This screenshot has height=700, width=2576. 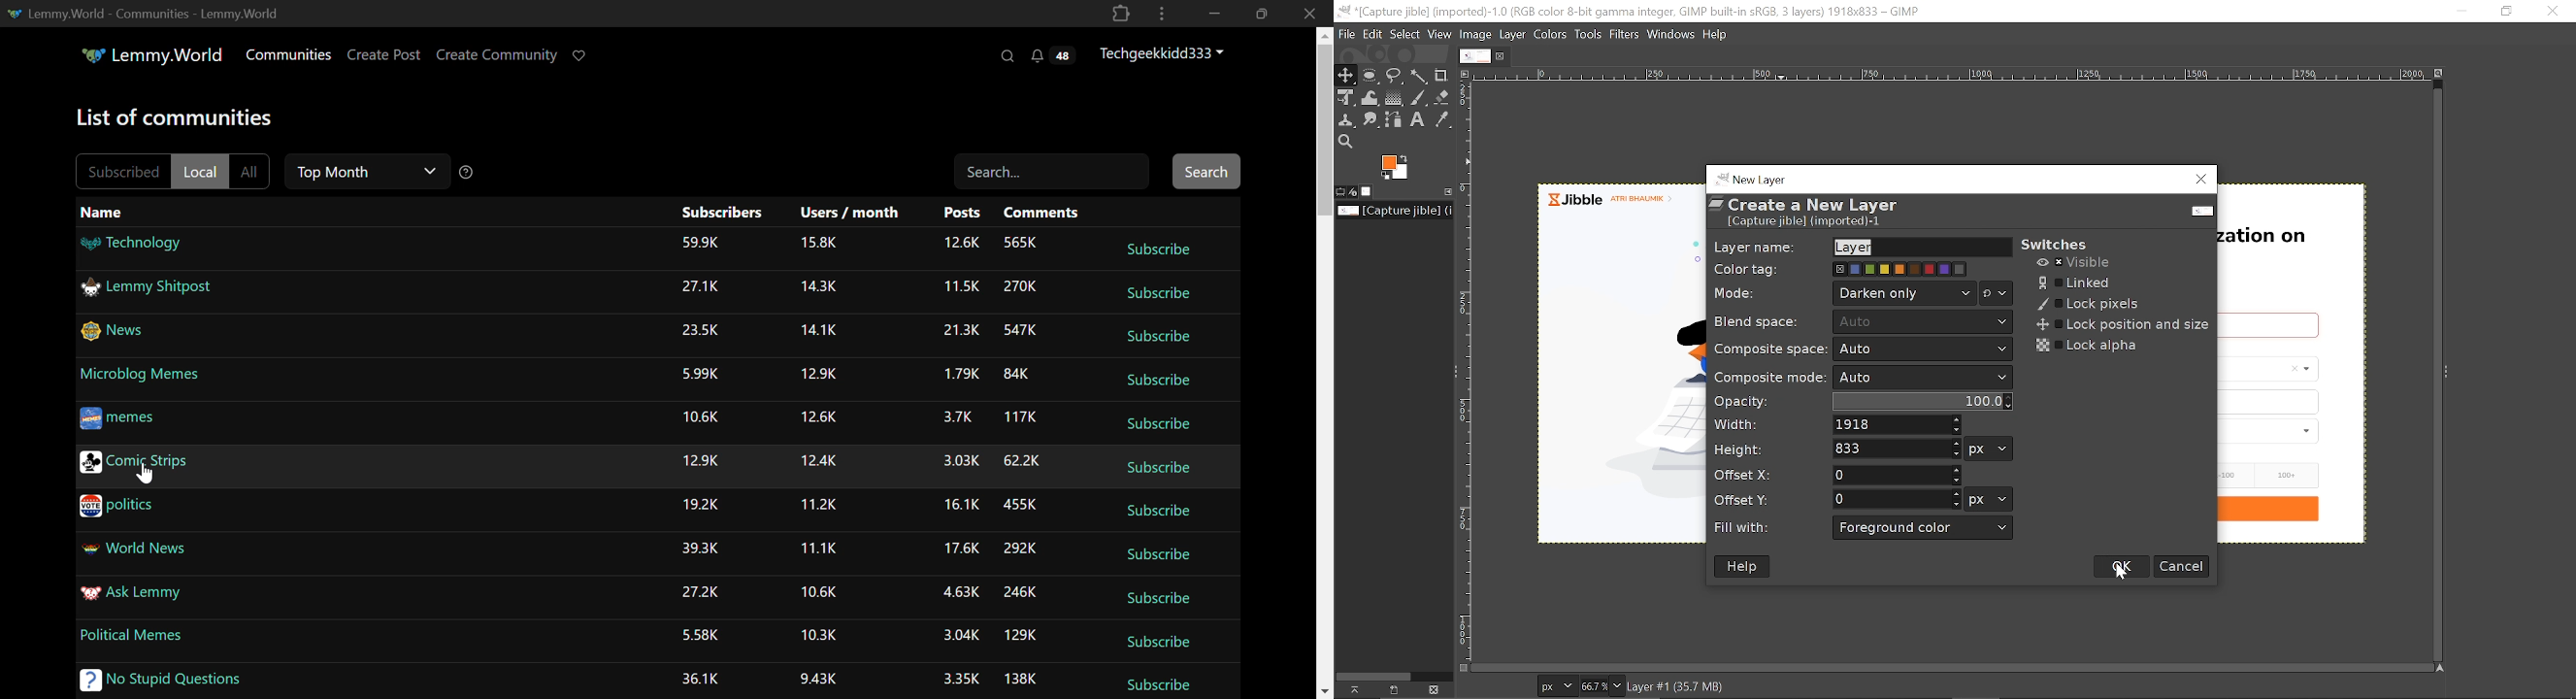 What do you see at coordinates (138, 548) in the screenshot?
I see `World News` at bounding box center [138, 548].